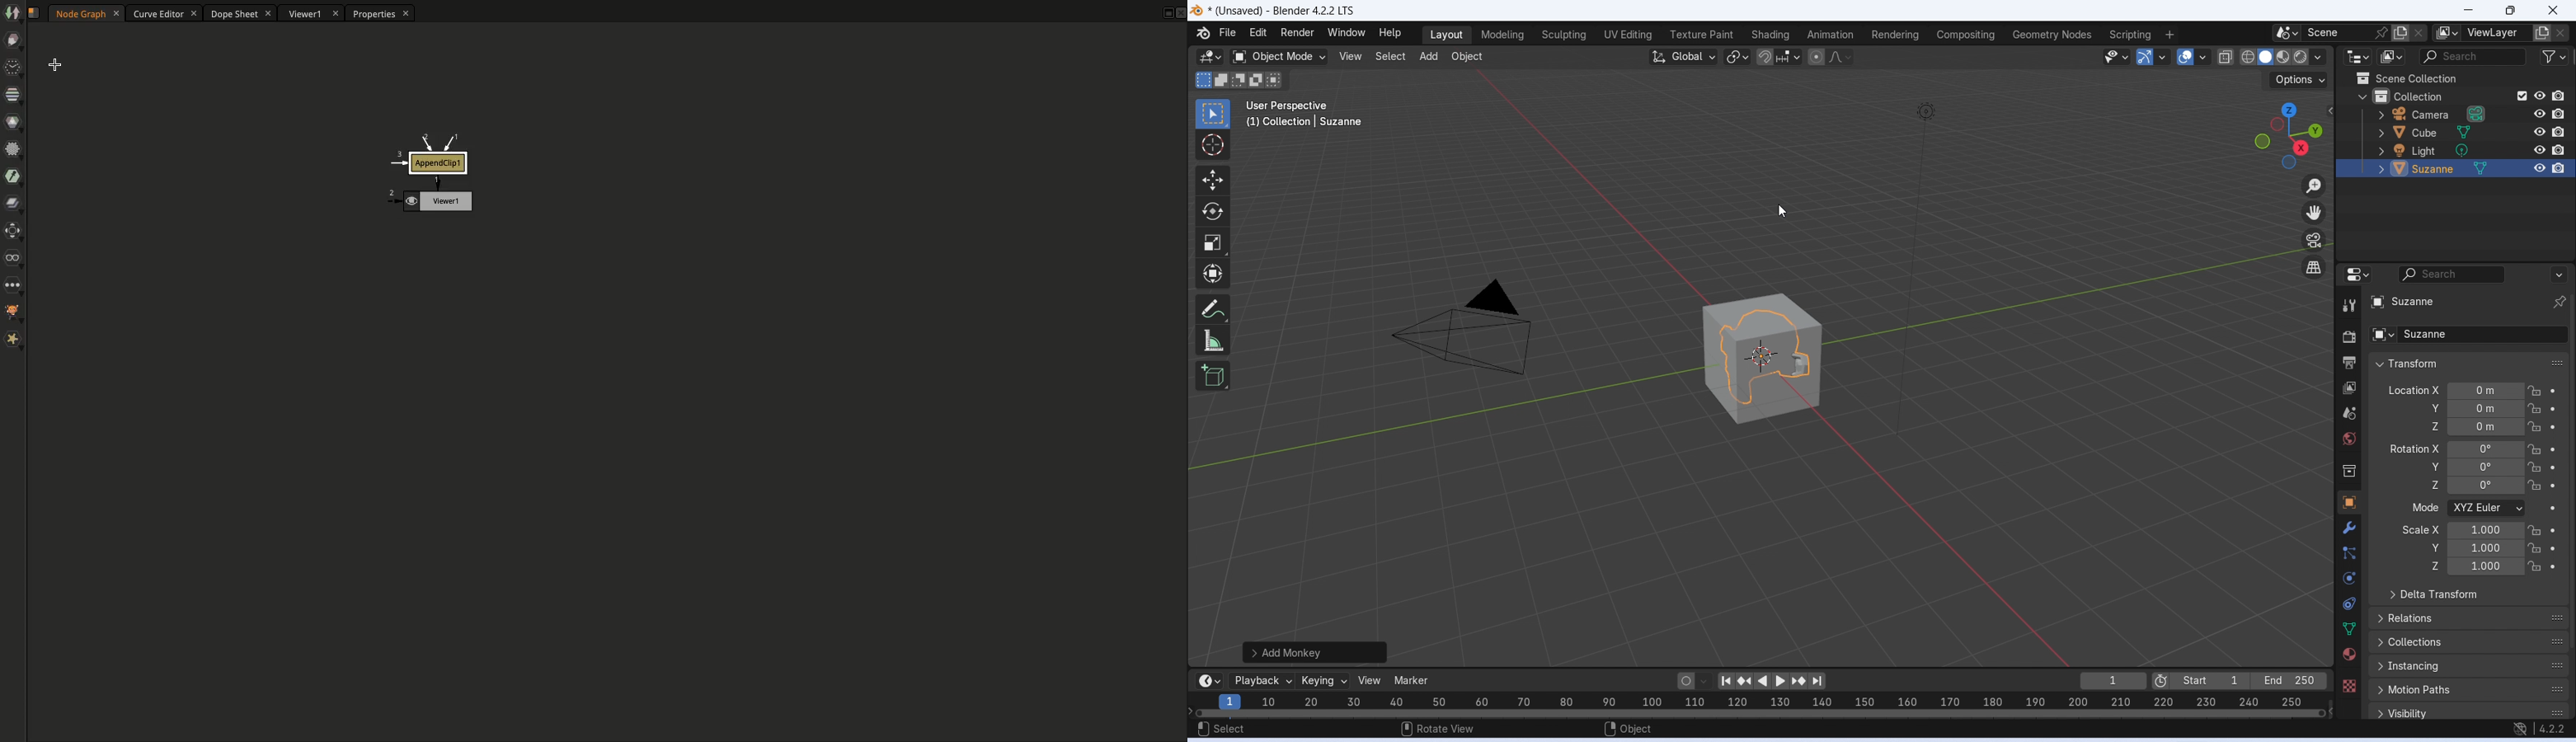 This screenshot has height=756, width=2576. Describe the element at coordinates (2535, 426) in the screenshot. I see `lock location` at that location.